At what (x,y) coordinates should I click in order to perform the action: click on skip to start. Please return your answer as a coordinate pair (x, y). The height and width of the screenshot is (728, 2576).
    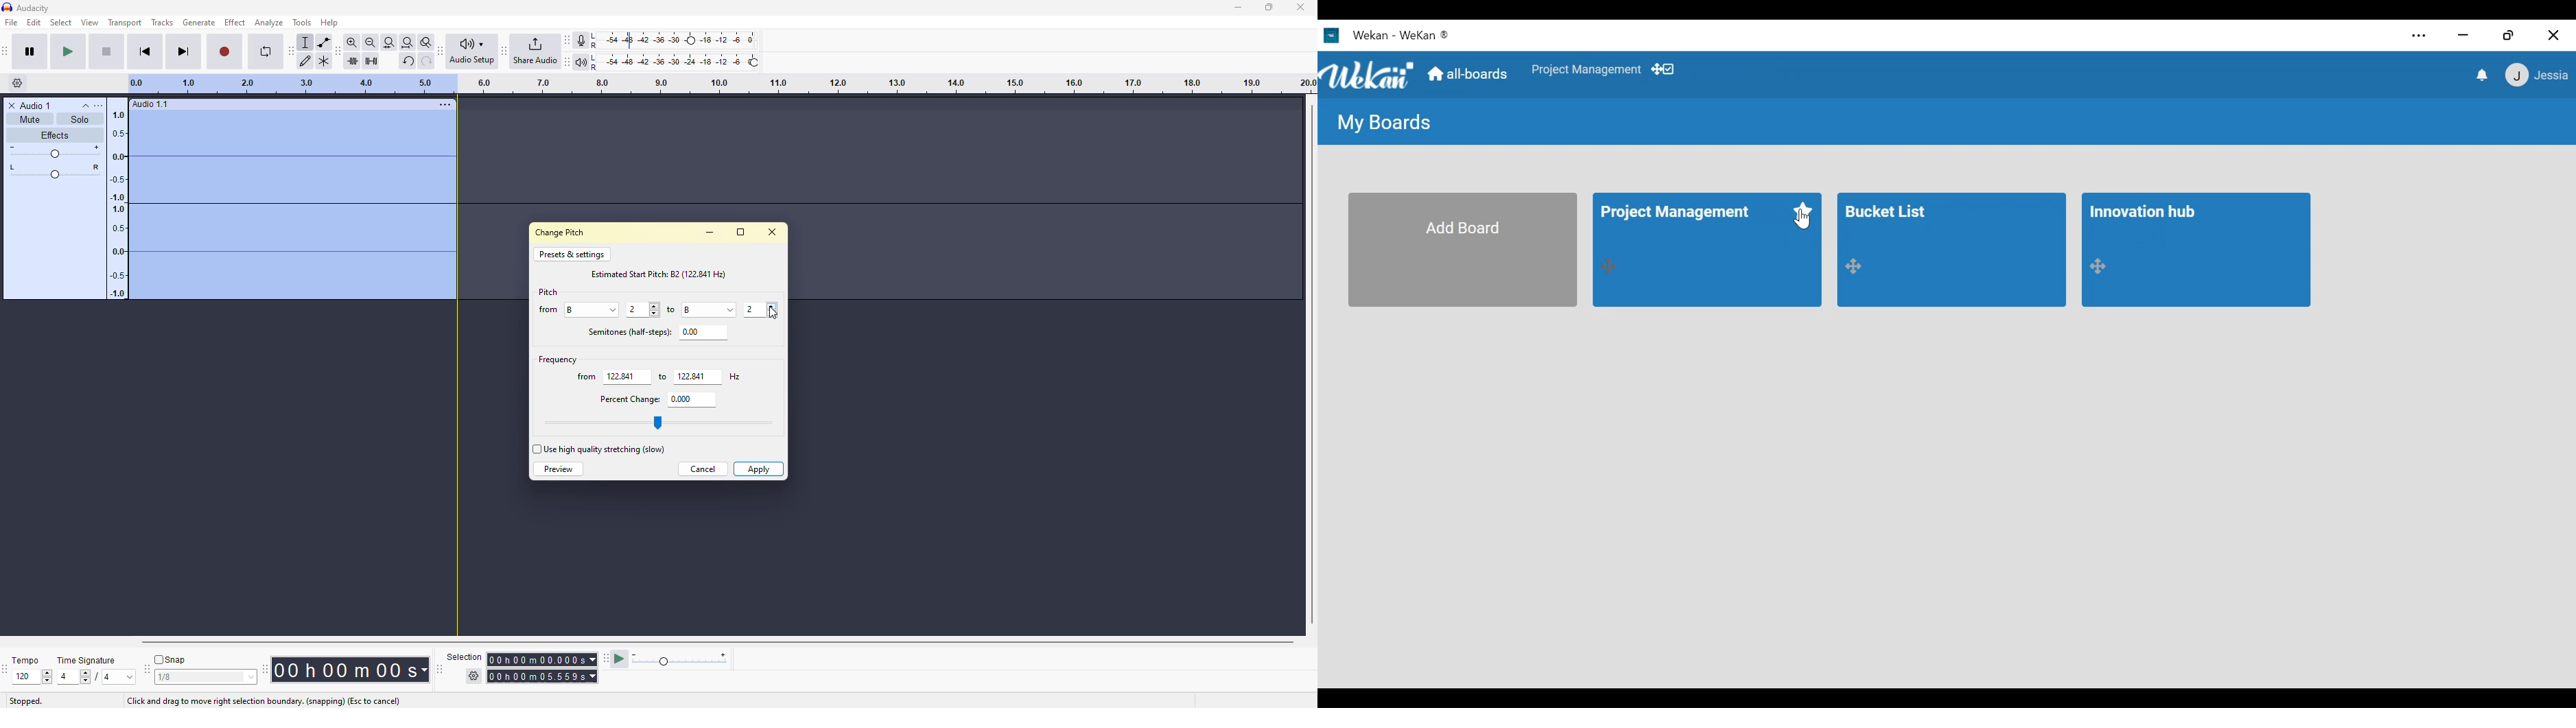
    Looking at the image, I should click on (145, 51).